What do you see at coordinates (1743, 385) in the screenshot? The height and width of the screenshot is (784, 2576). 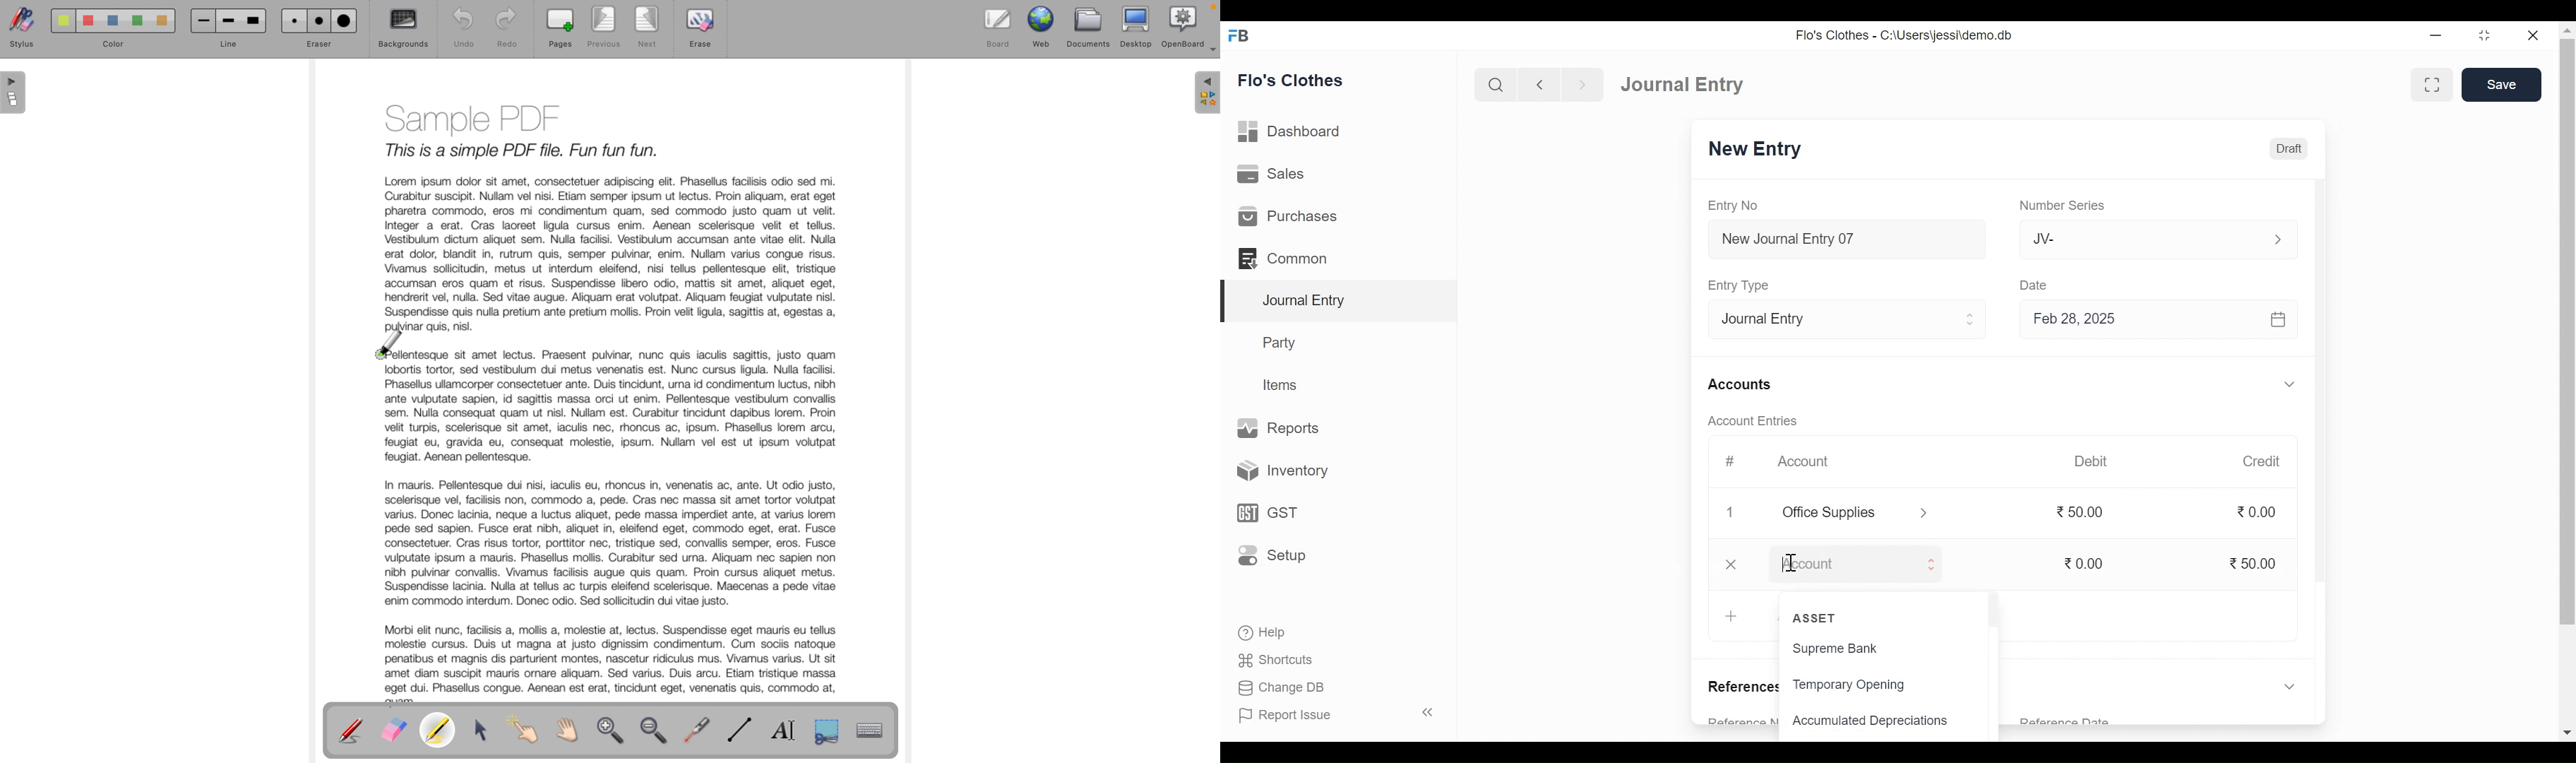 I see `Accounts` at bounding box center [1743, 385].